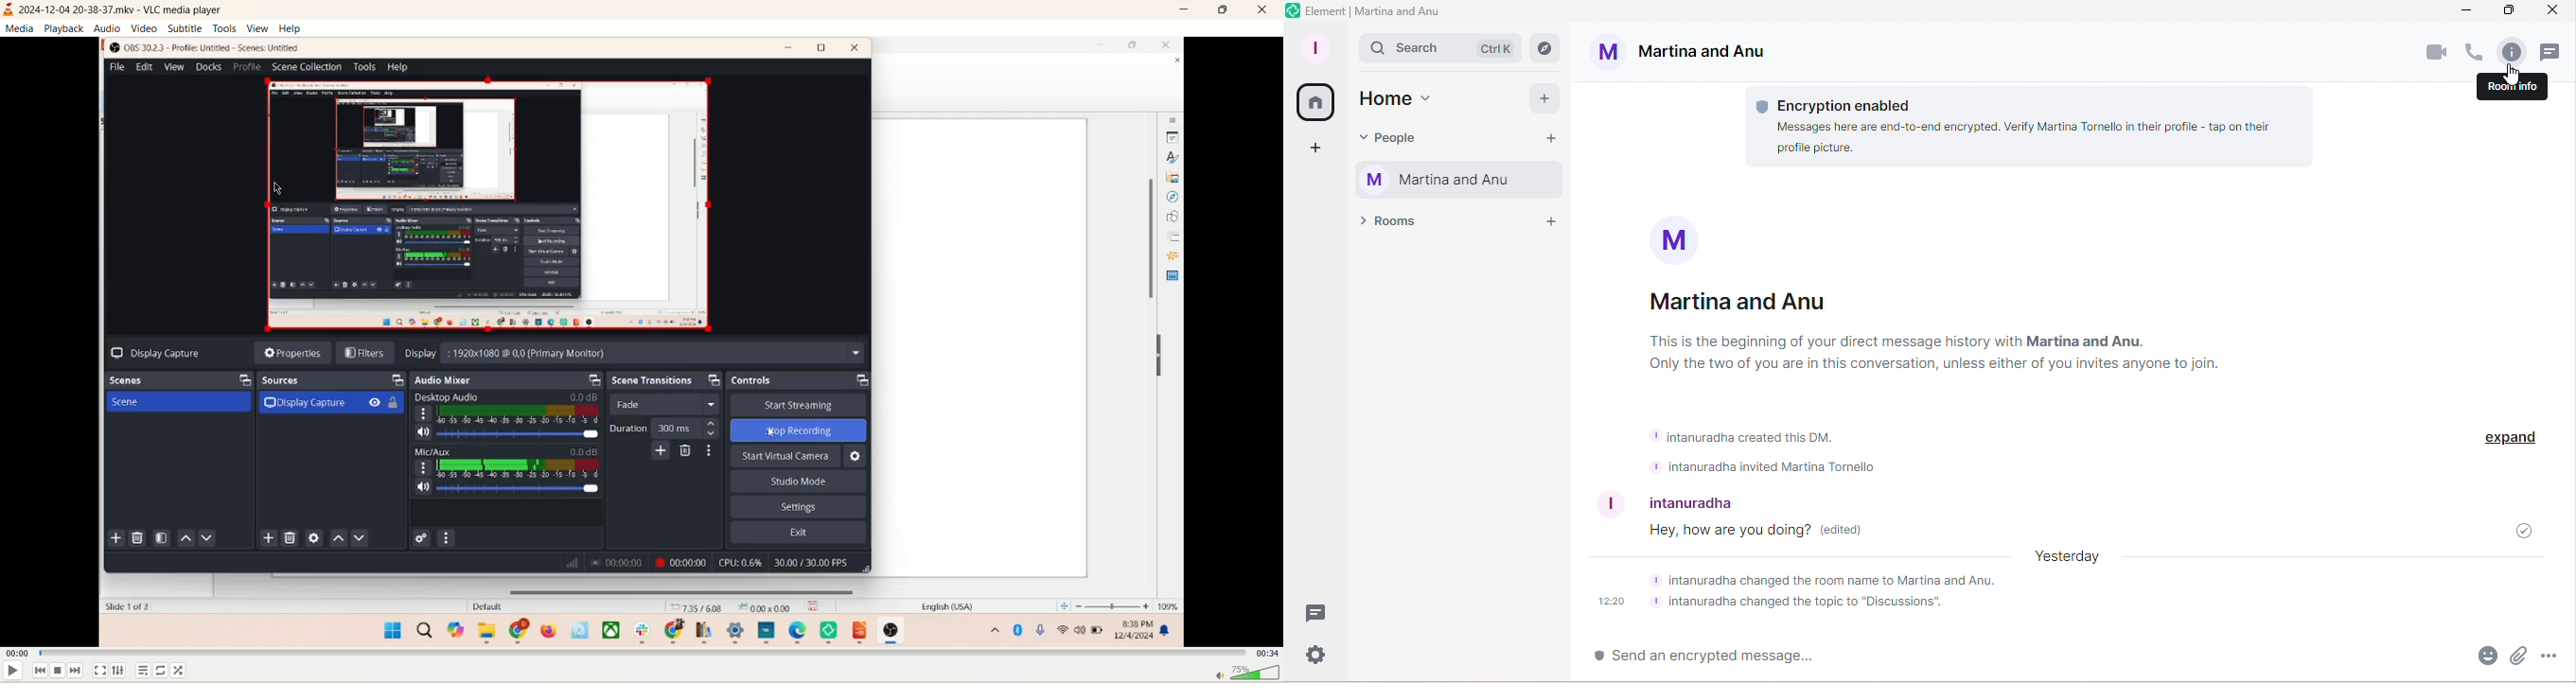 The image size is (2576, 700). Describe the element at coordinates (1540, 97) in the screenshot. I see `Add` at that location.